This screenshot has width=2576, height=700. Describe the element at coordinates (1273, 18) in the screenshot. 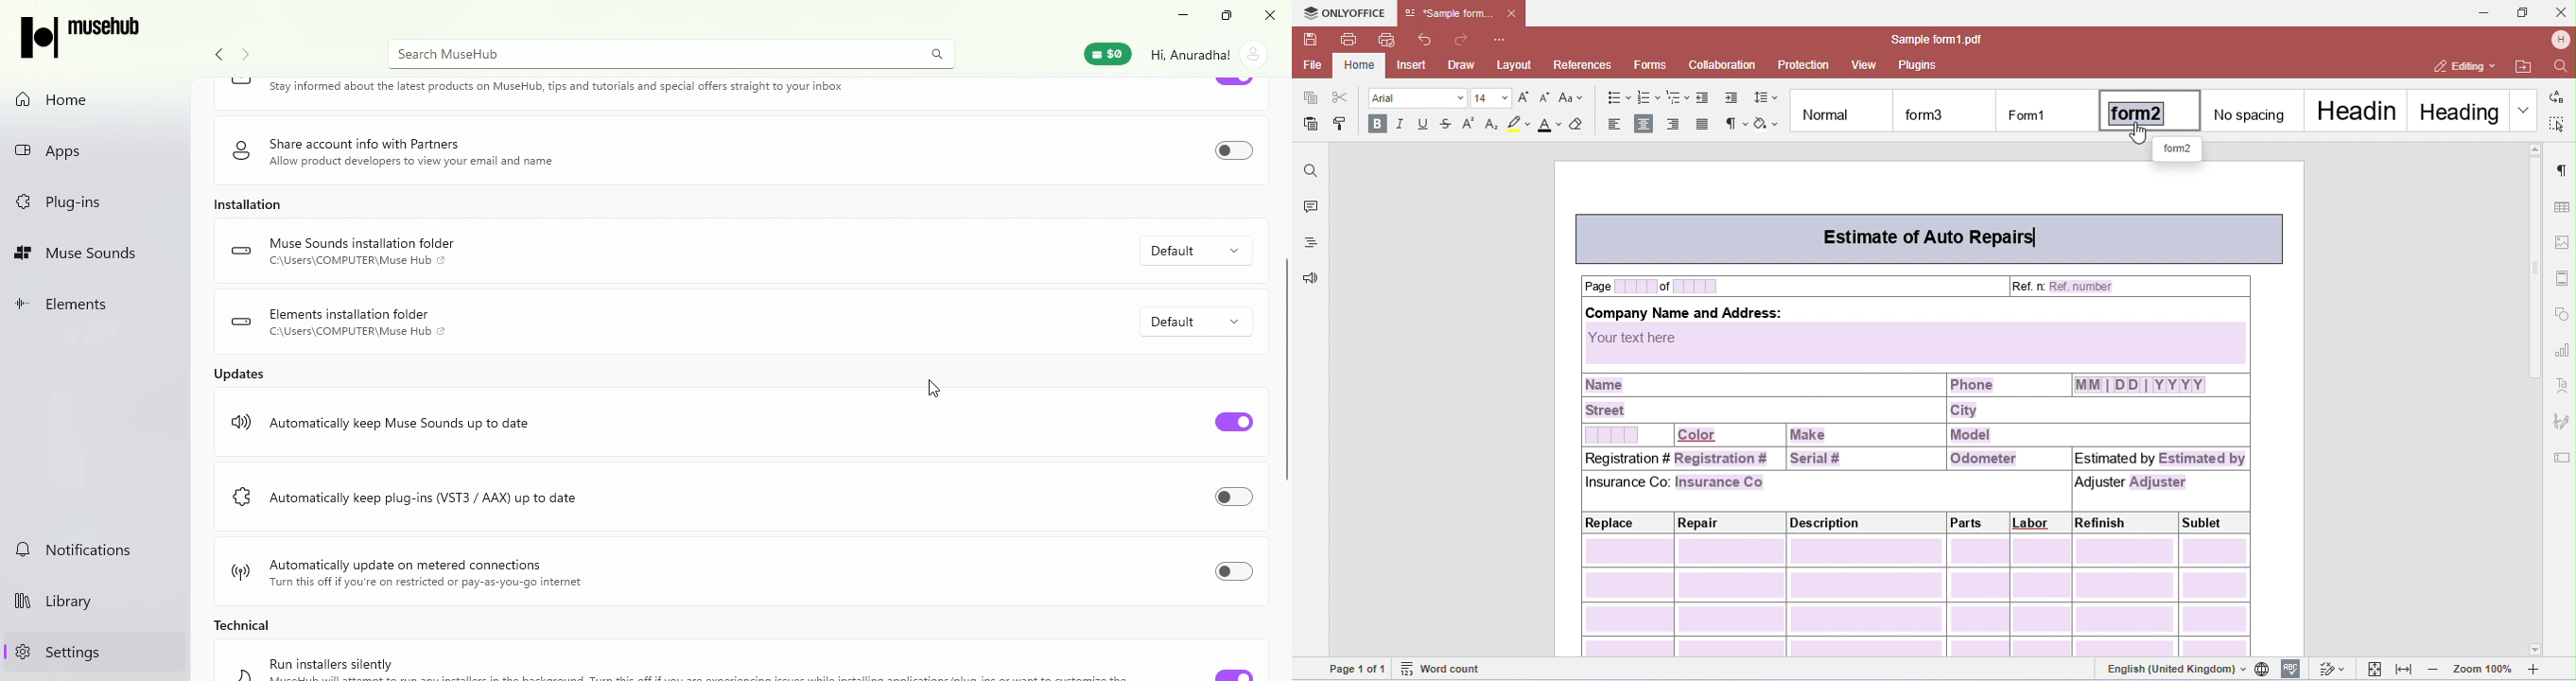

I see `Close` at that location.